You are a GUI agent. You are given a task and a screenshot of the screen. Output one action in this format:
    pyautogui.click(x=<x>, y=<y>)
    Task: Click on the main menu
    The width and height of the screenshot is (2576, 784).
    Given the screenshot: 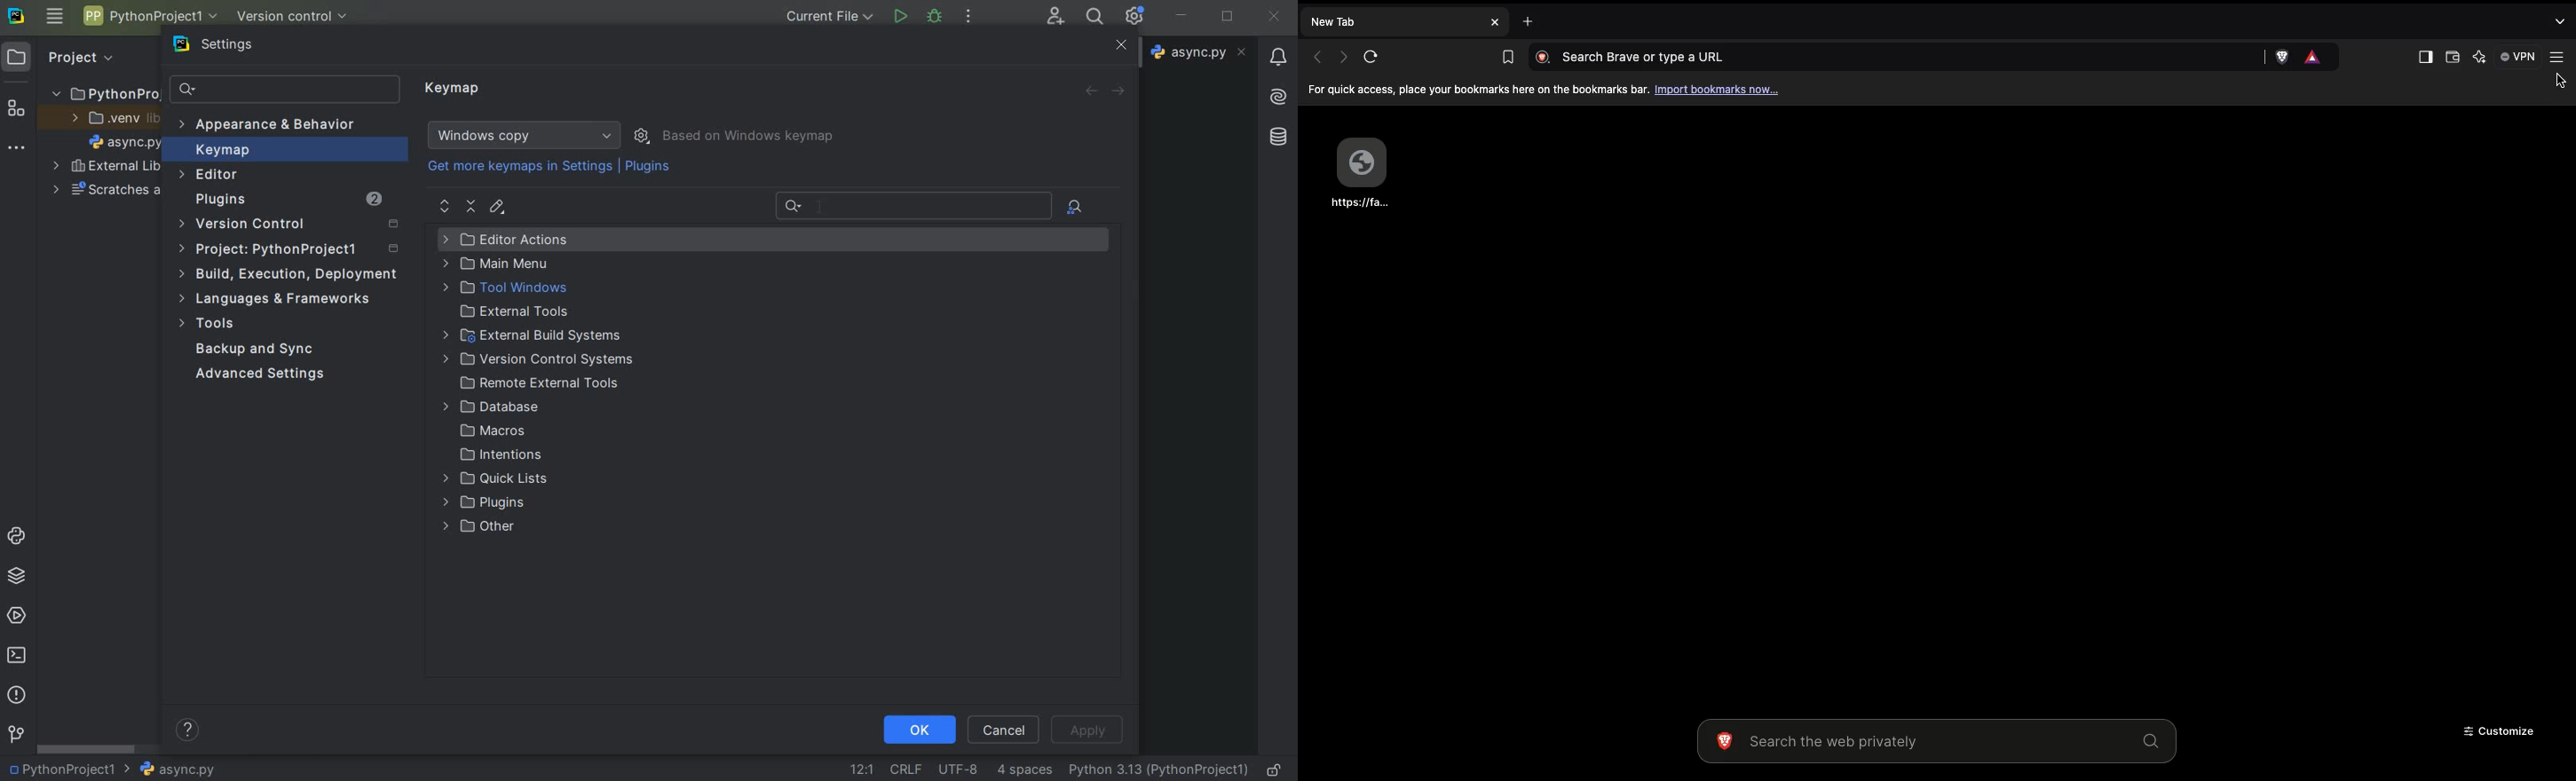 What is the action you would take?
    pyautogui.click(x=500, y=264)
    